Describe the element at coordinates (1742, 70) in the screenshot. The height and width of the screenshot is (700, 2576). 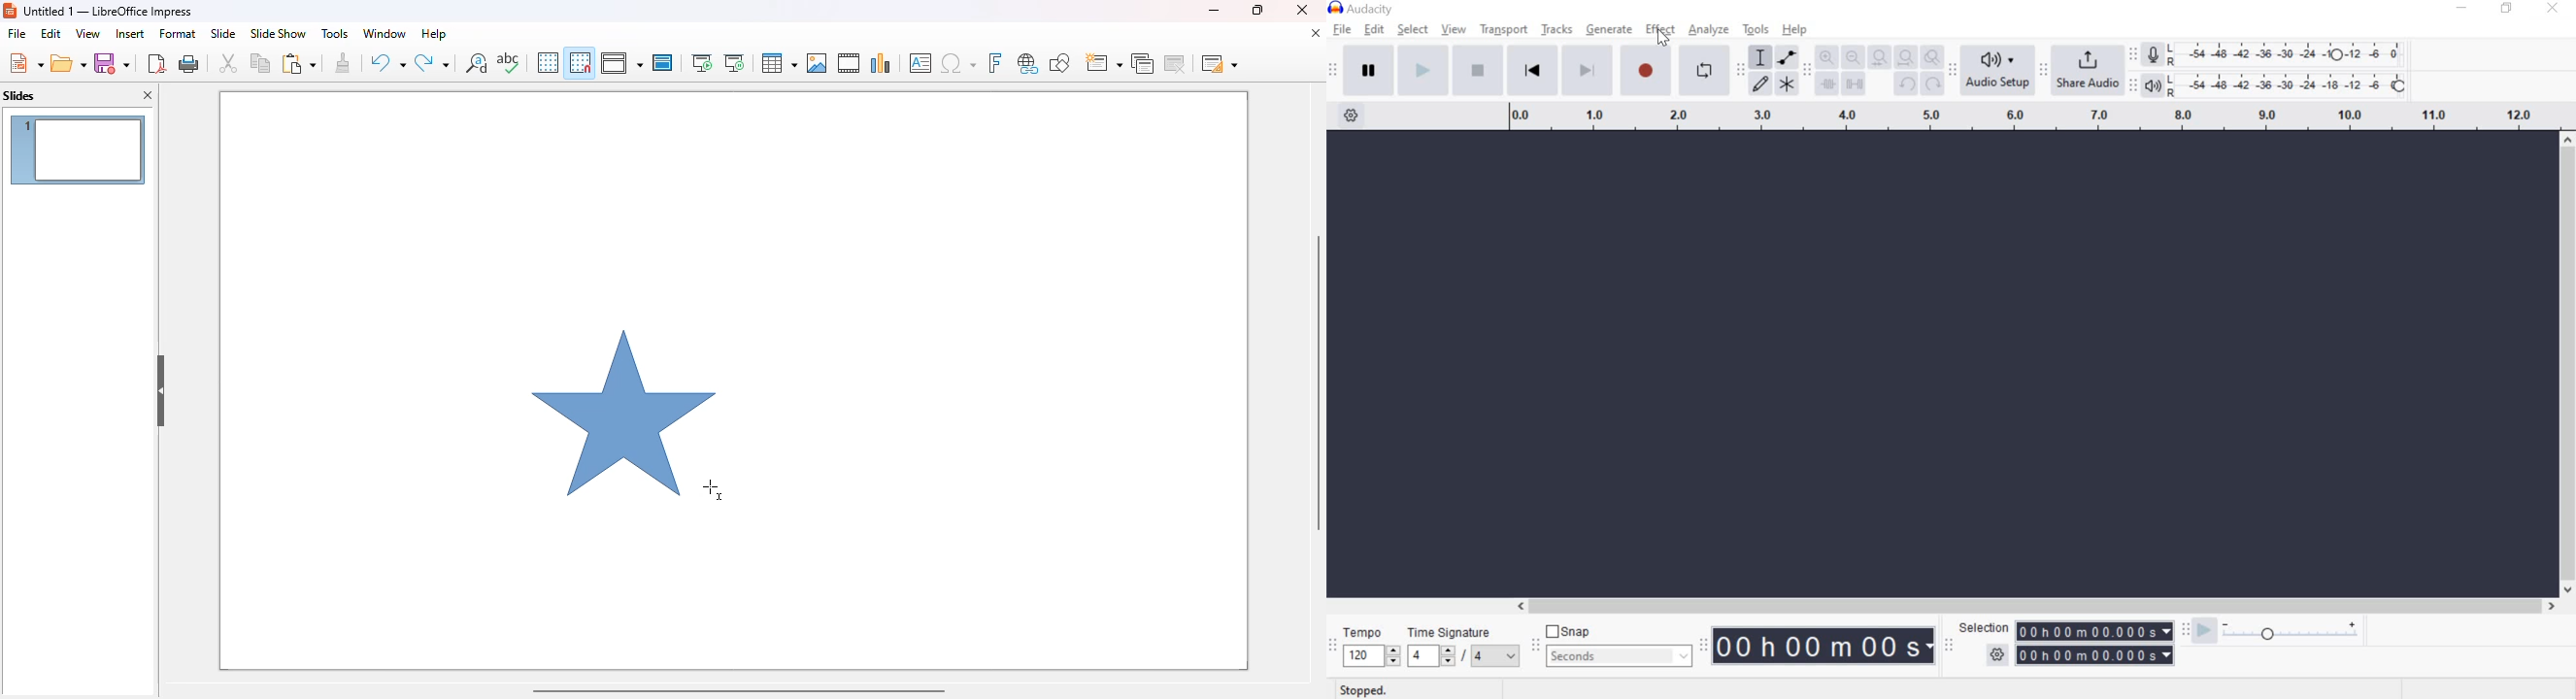
I see `Tools toolbar` at that location.